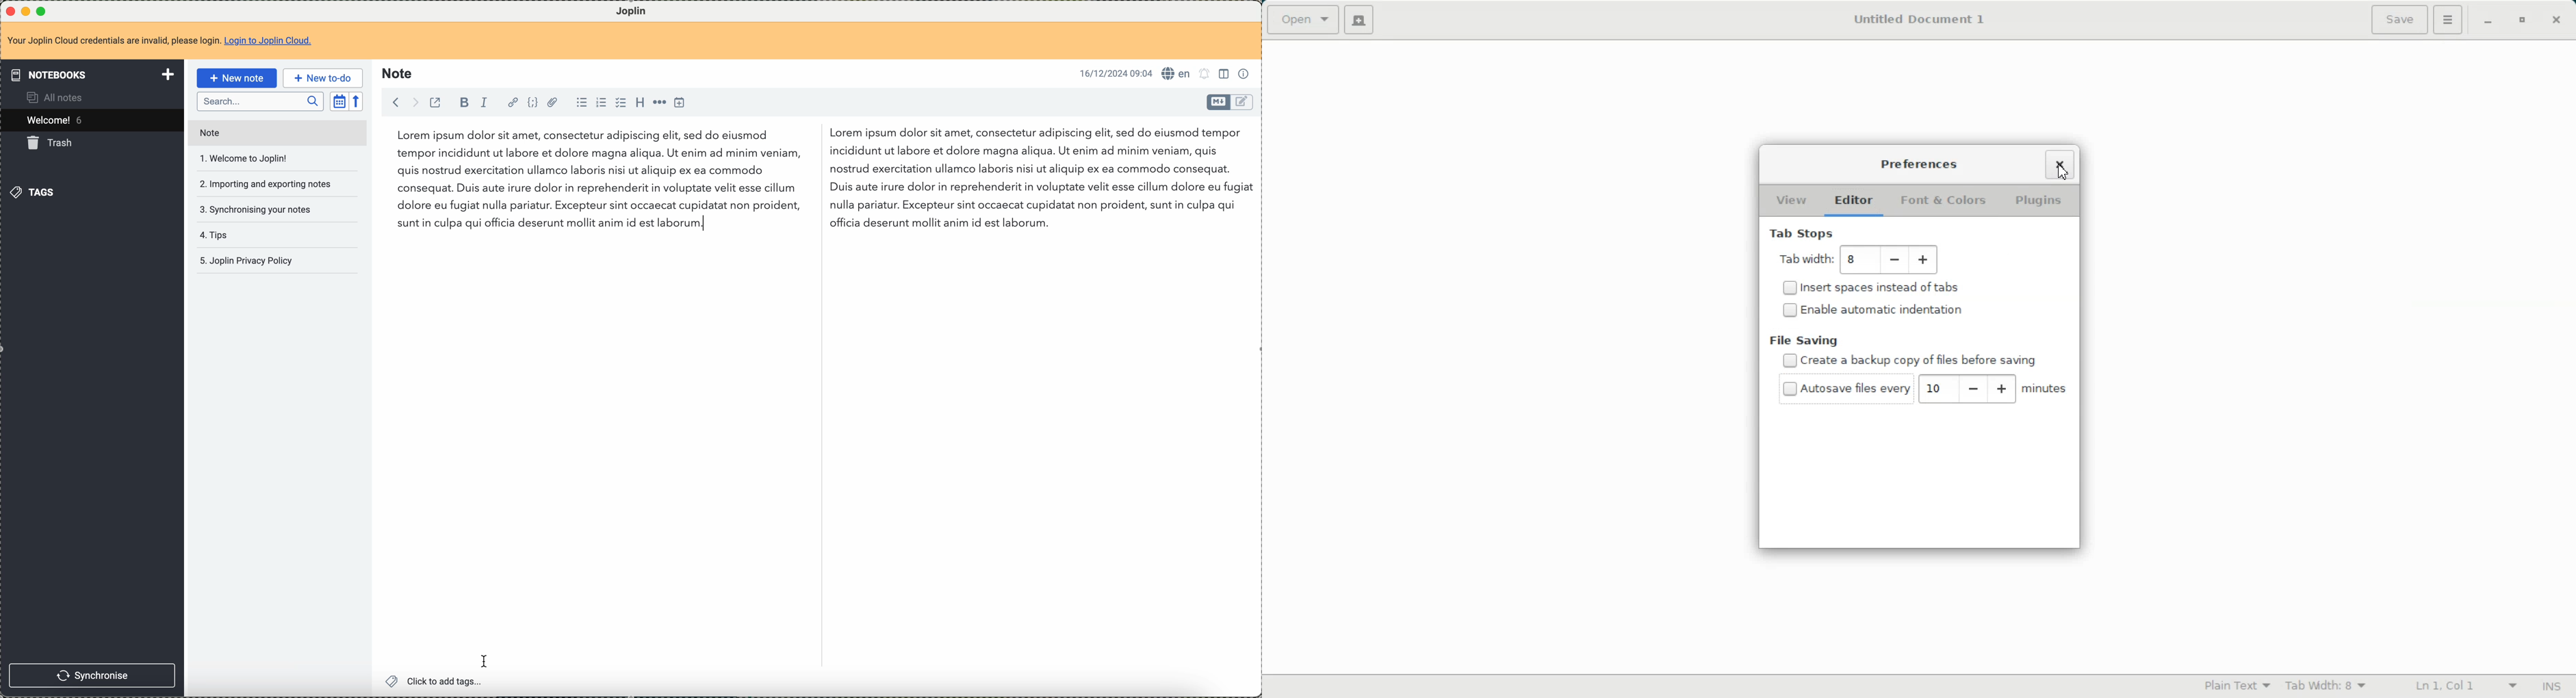  Describe the element at coordinates (1041, 180) in the screenshot. I see `Lorem ipsum dolor sit amet, consectetur...` at that location.